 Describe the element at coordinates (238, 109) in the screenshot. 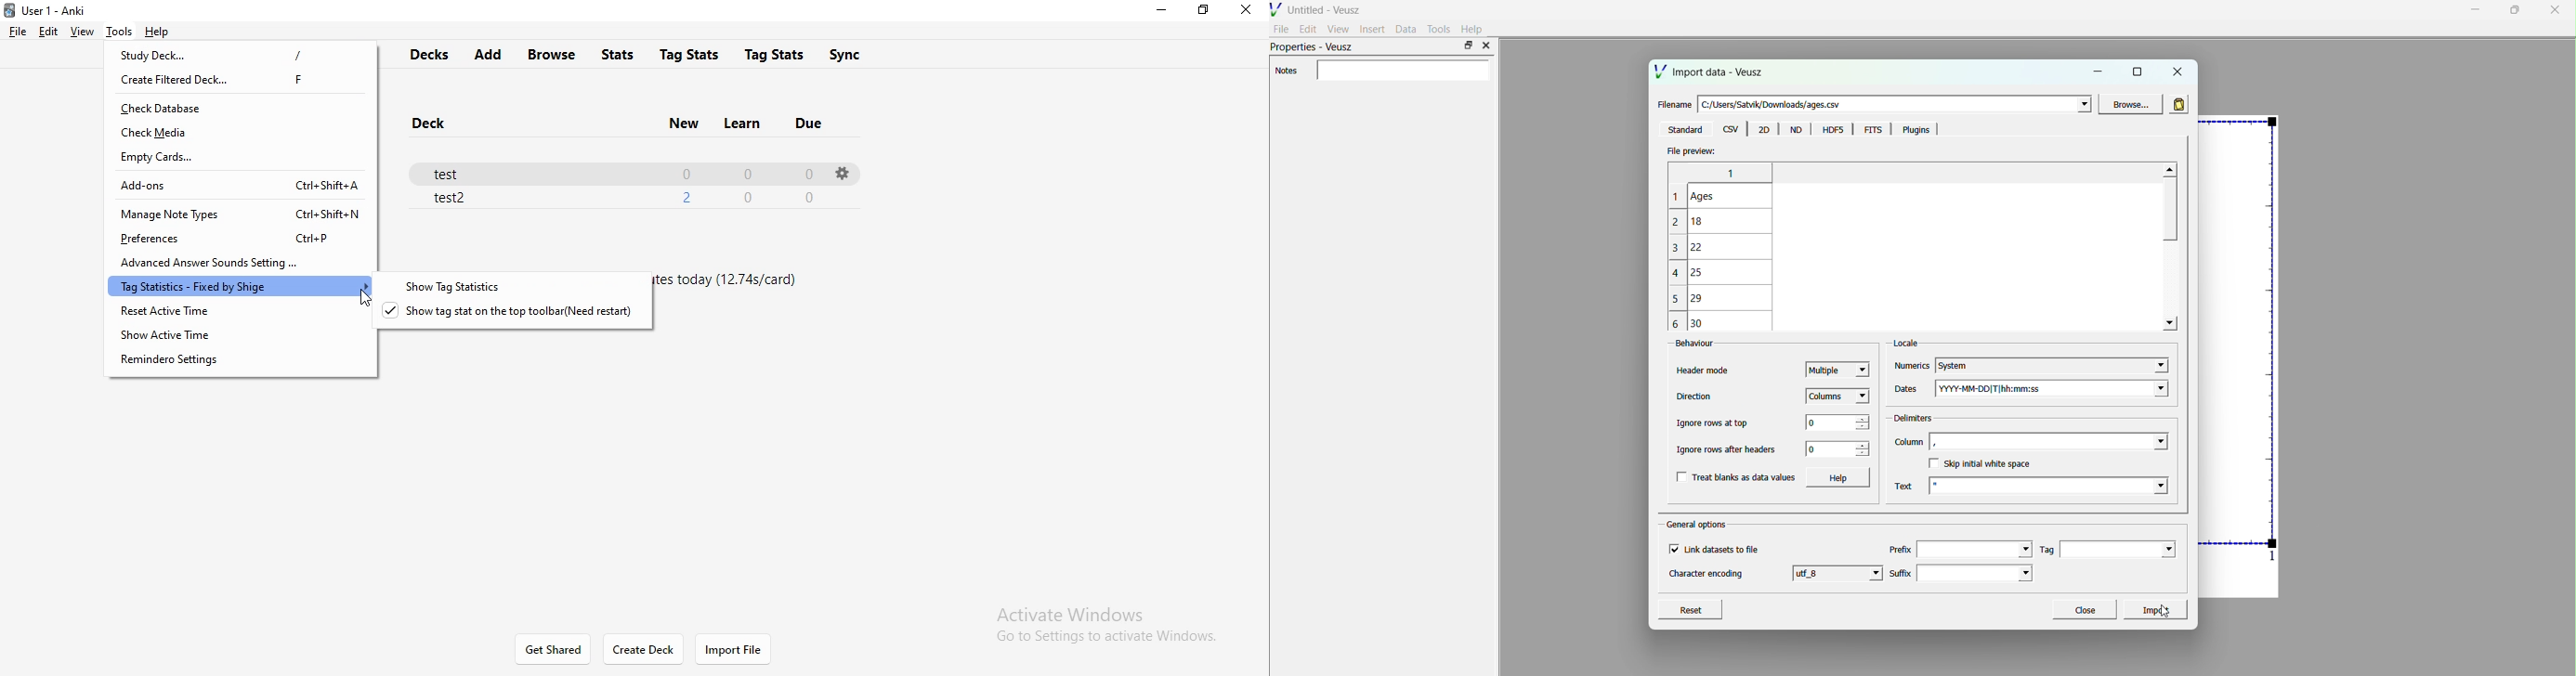

I see `check database` at that location.